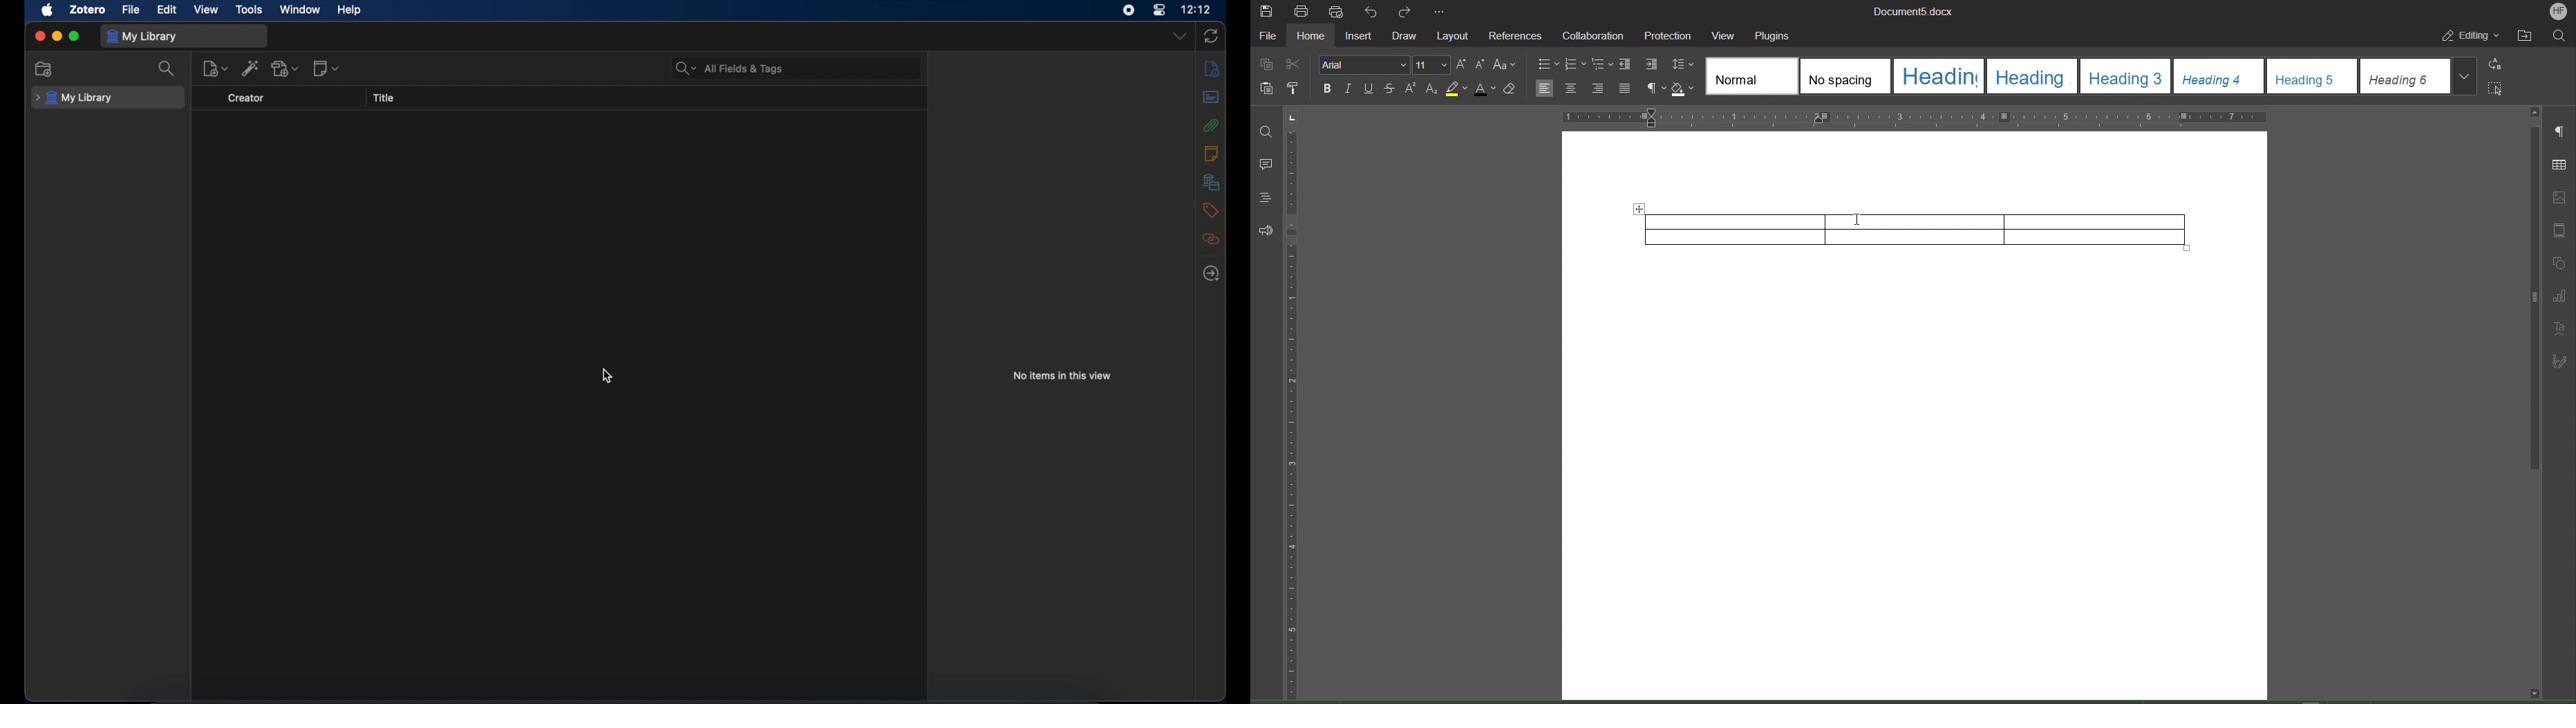  I want to click on Erase Style, so click(1512, 89).